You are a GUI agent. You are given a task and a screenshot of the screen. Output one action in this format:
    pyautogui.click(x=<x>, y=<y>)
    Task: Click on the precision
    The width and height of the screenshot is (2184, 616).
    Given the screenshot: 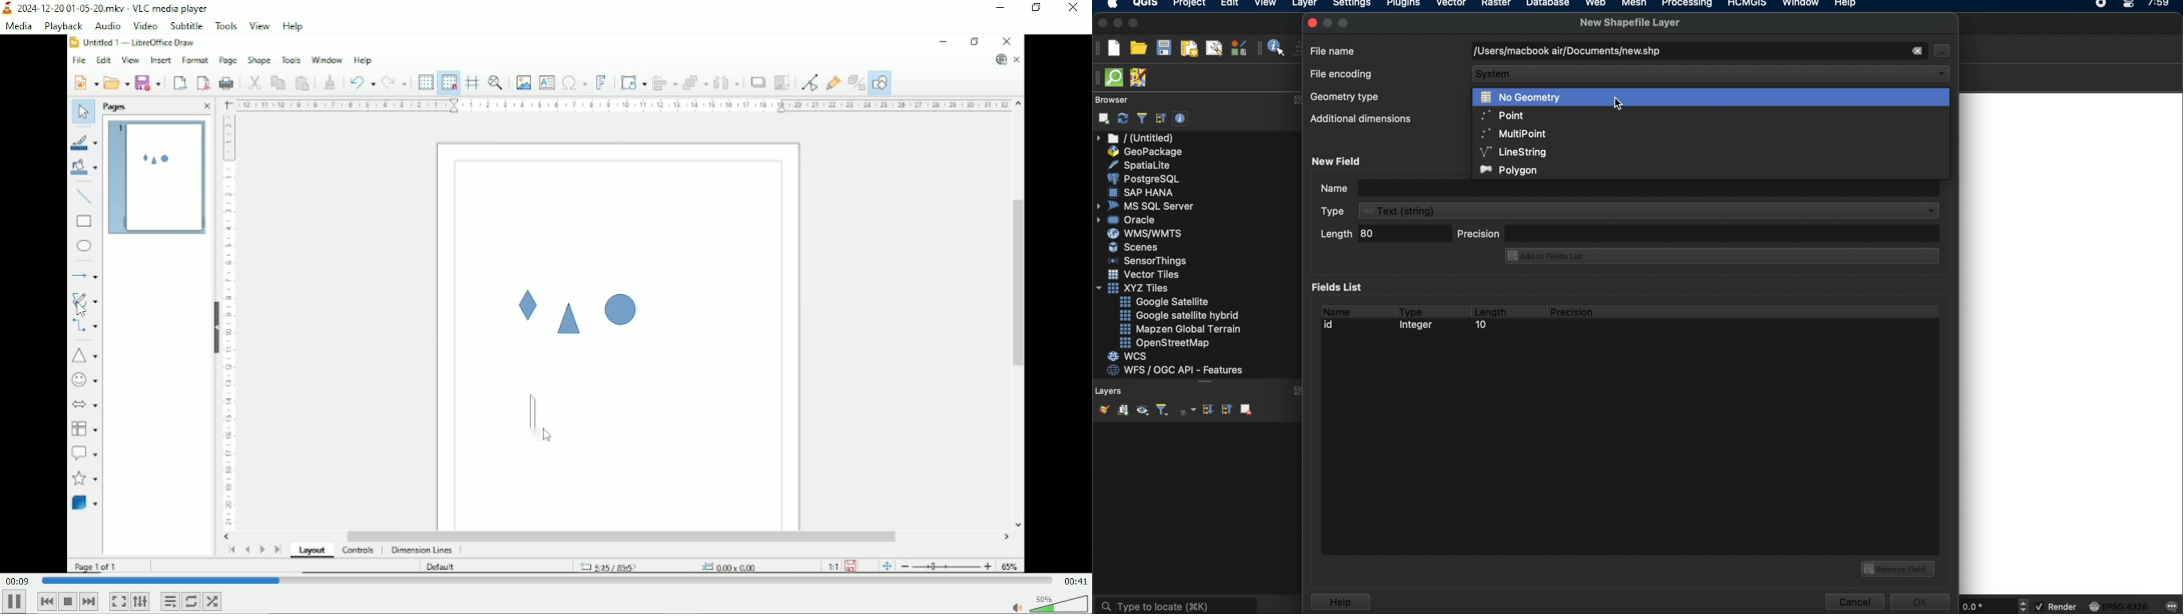 What is the action you would take?
    pyautogui.click(x=1574, y=312)
    